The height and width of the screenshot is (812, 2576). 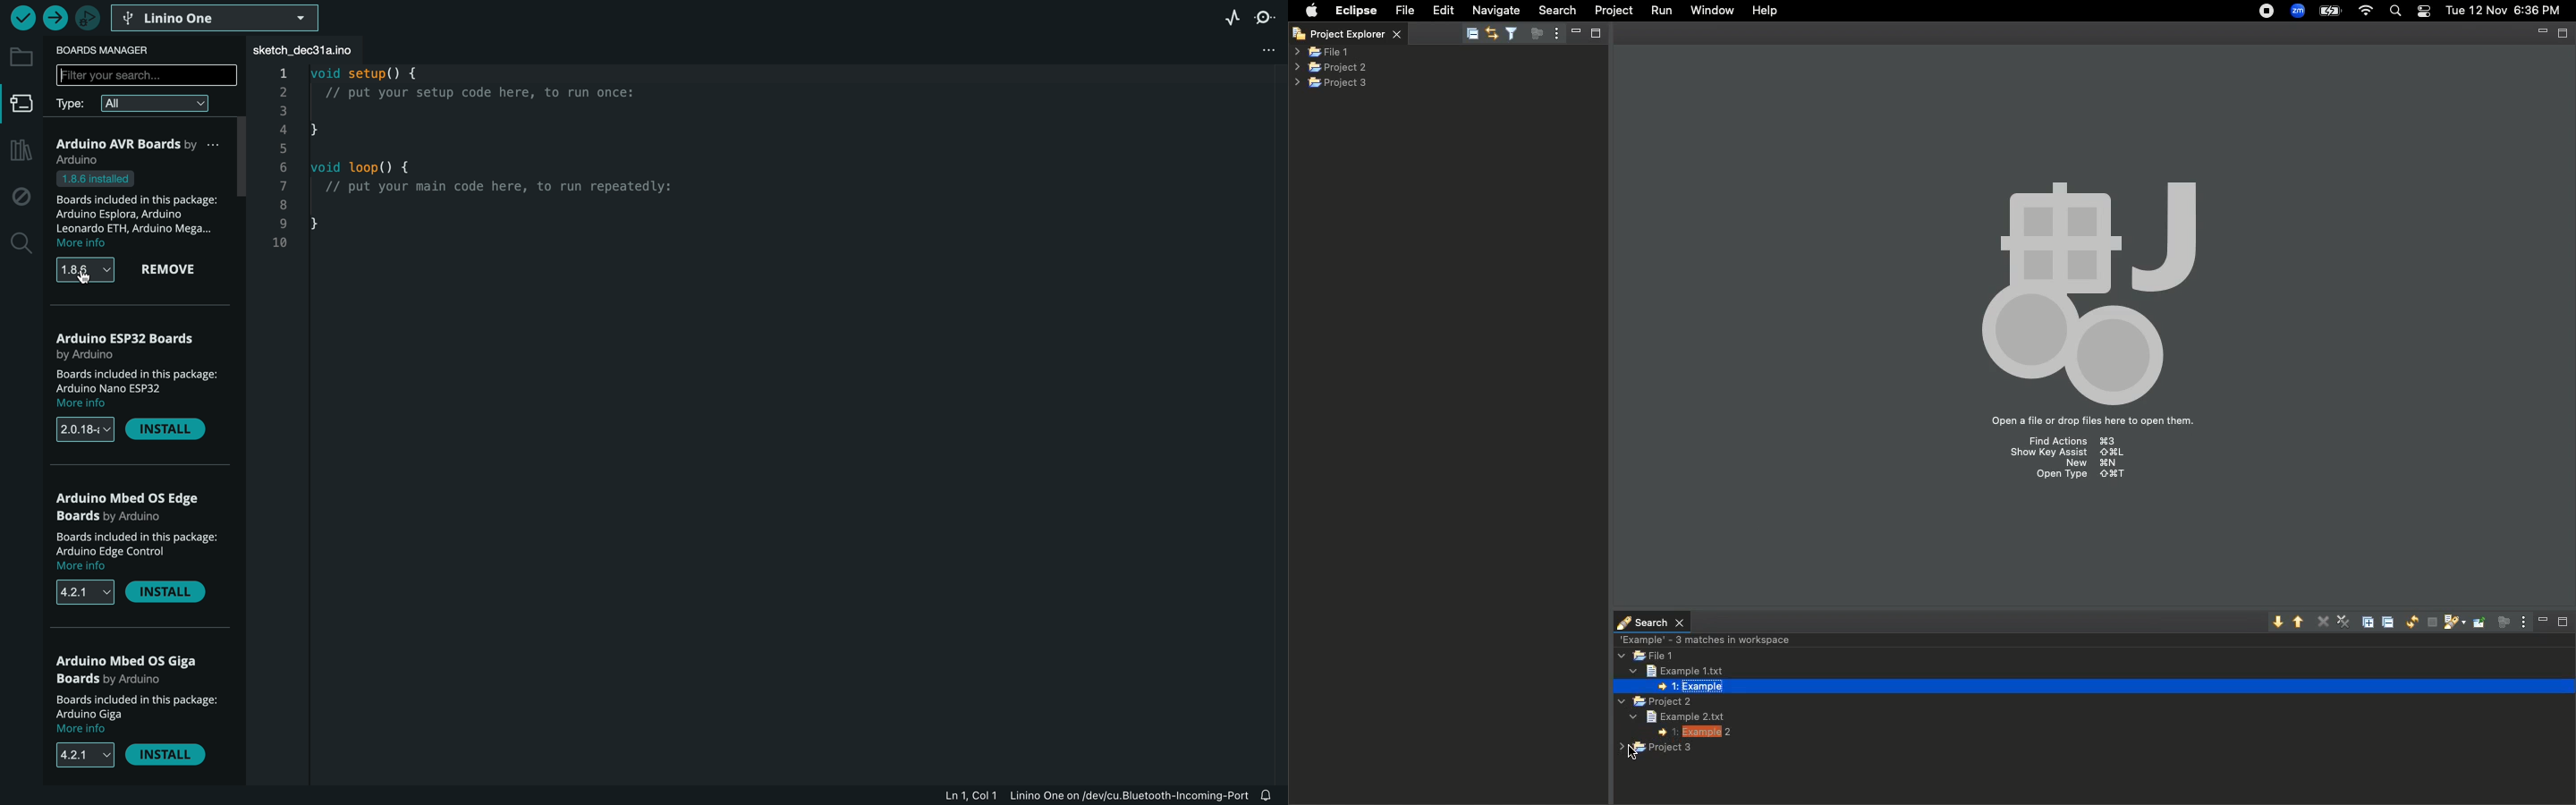 I want to click on install, so click(x=166, y=430).